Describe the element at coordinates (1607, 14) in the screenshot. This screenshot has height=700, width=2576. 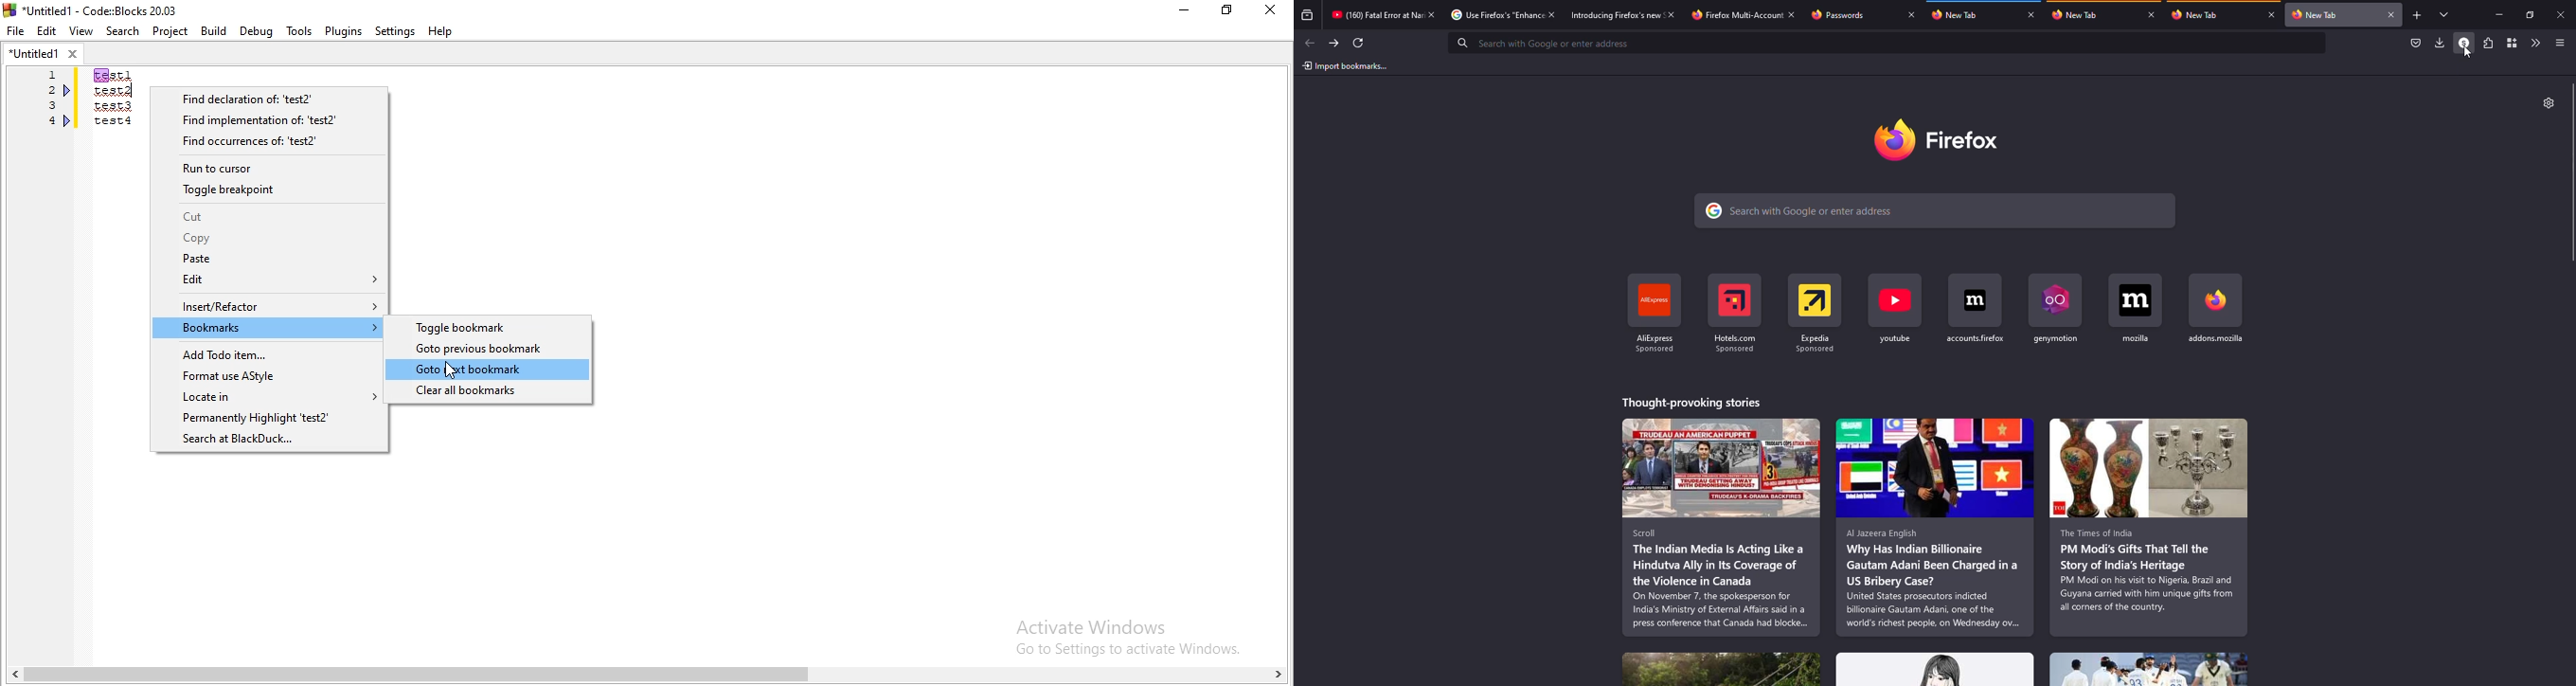
I see `tab` at that location.